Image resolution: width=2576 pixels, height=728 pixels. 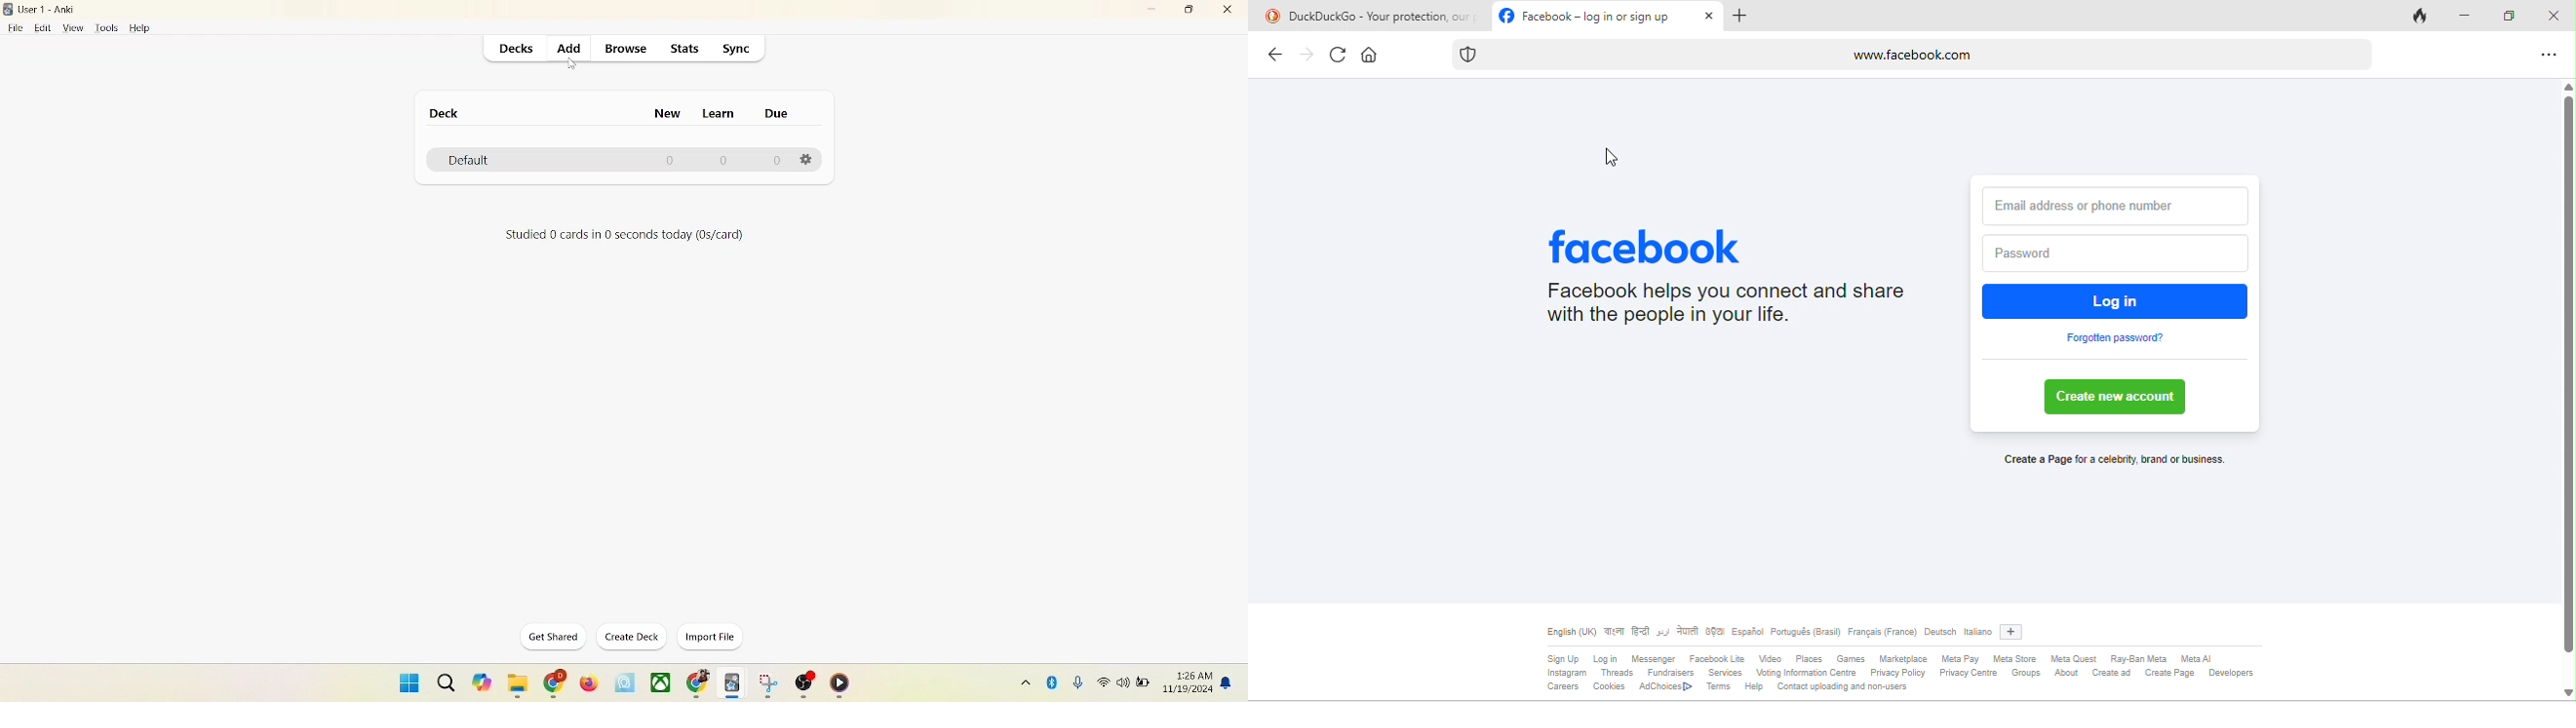 I want to click on learn, so click(x=723, y=114).